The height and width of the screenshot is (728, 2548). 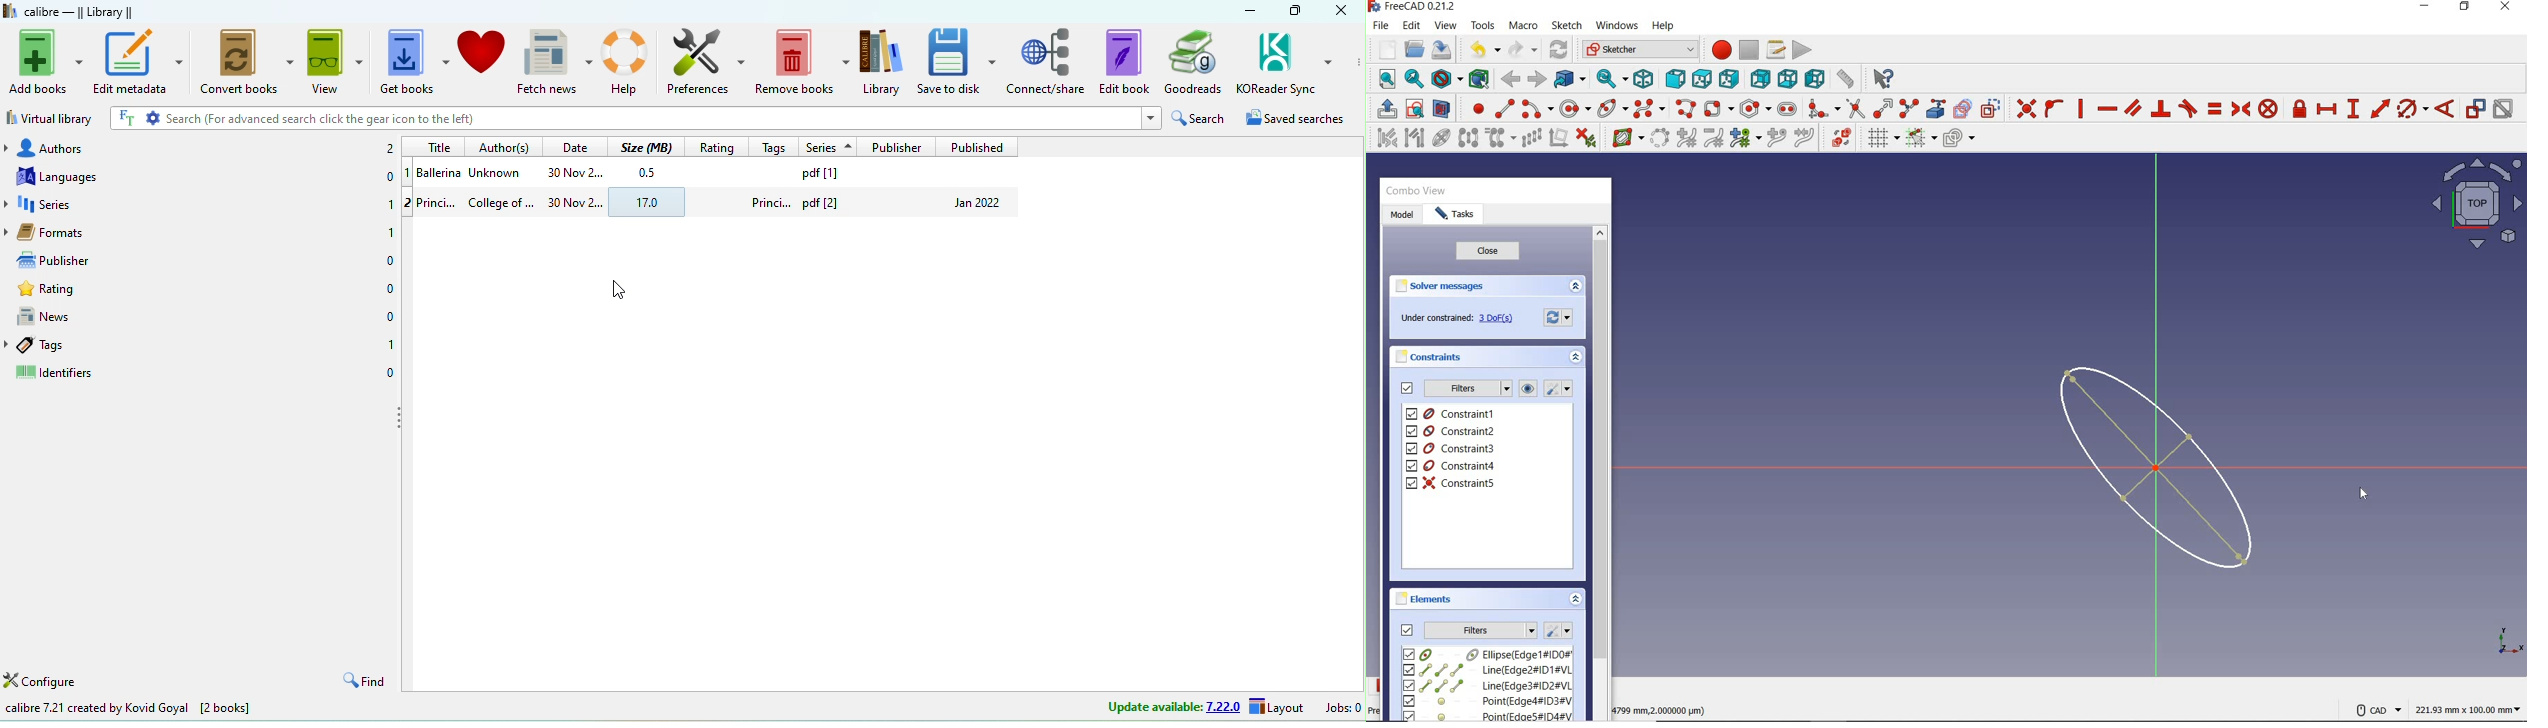 What do you see at coordinates (777, 147) in the screenshot?
I see `tags` at bounding box center [777, 147].